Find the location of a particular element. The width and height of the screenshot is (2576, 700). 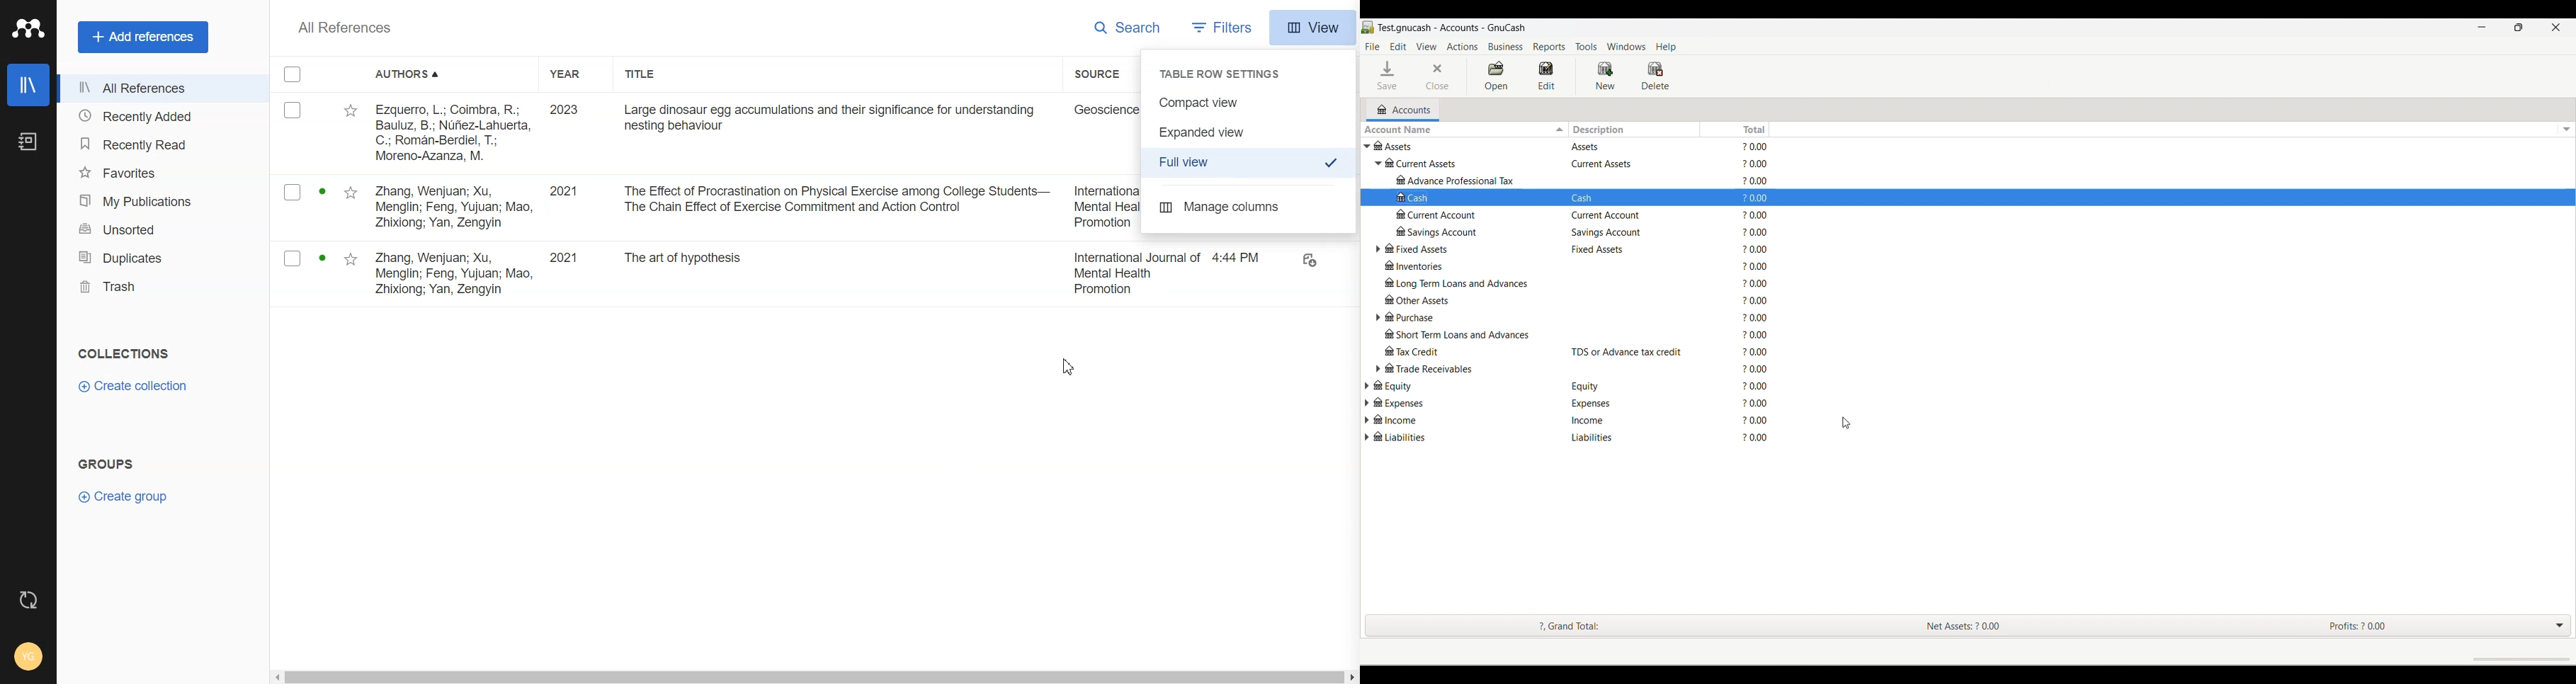

Respective inputs is located at coordinates (1629, 294).